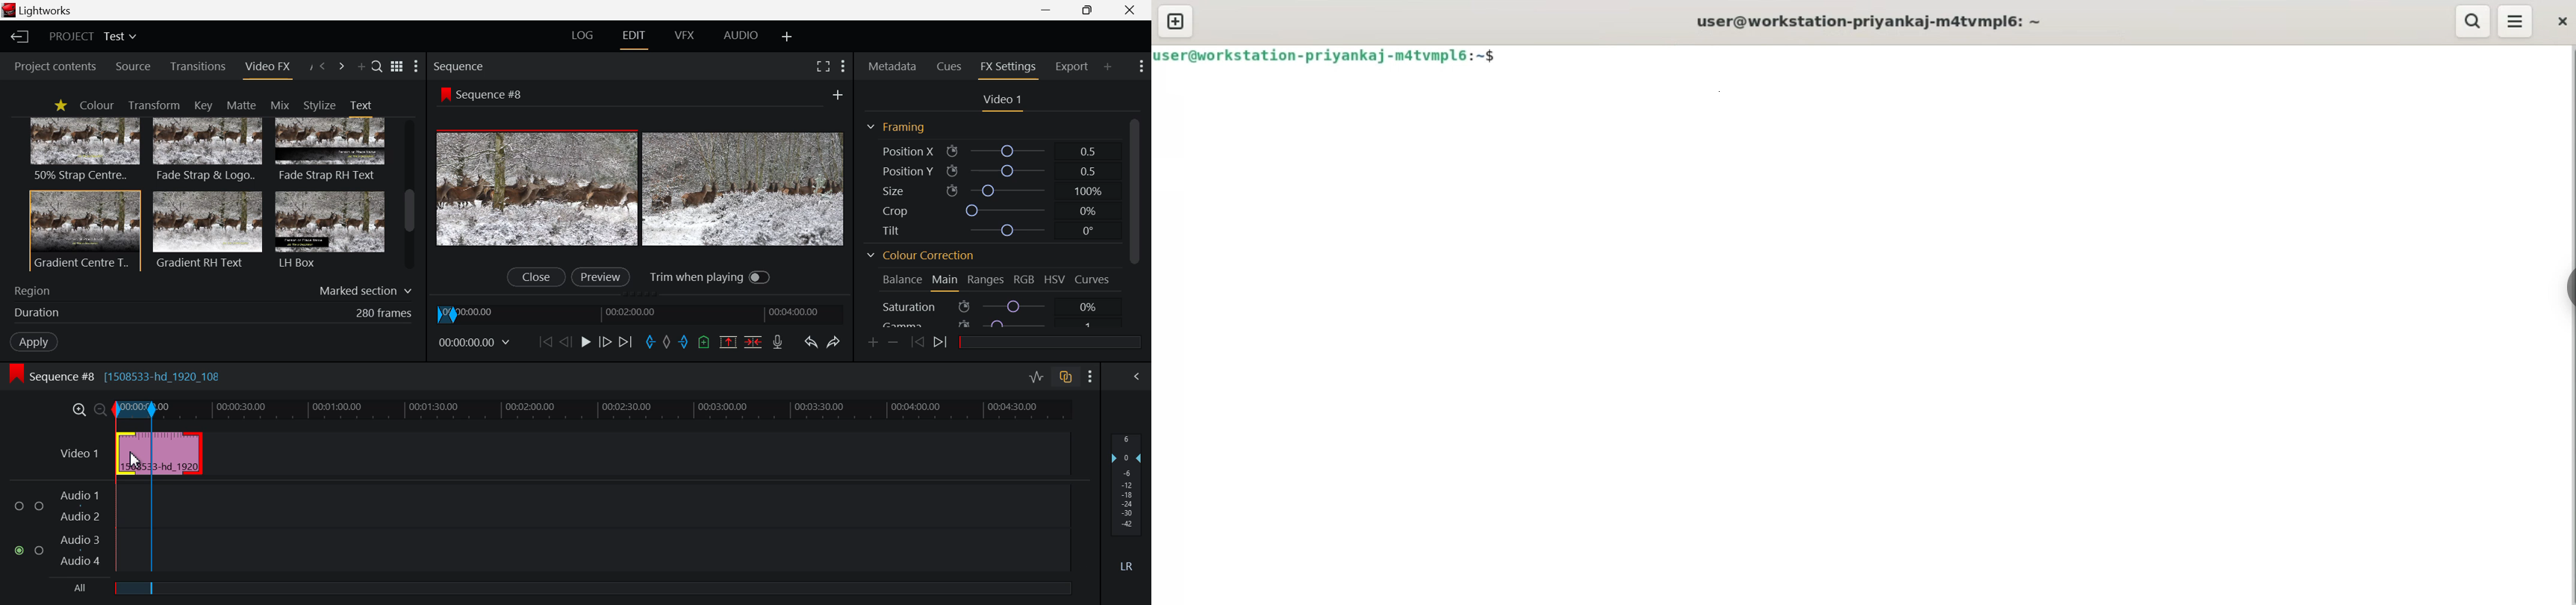 Image resolution: width=2576 pixels, height=616 pixels. I want to click on Colour, so click(96, 106).